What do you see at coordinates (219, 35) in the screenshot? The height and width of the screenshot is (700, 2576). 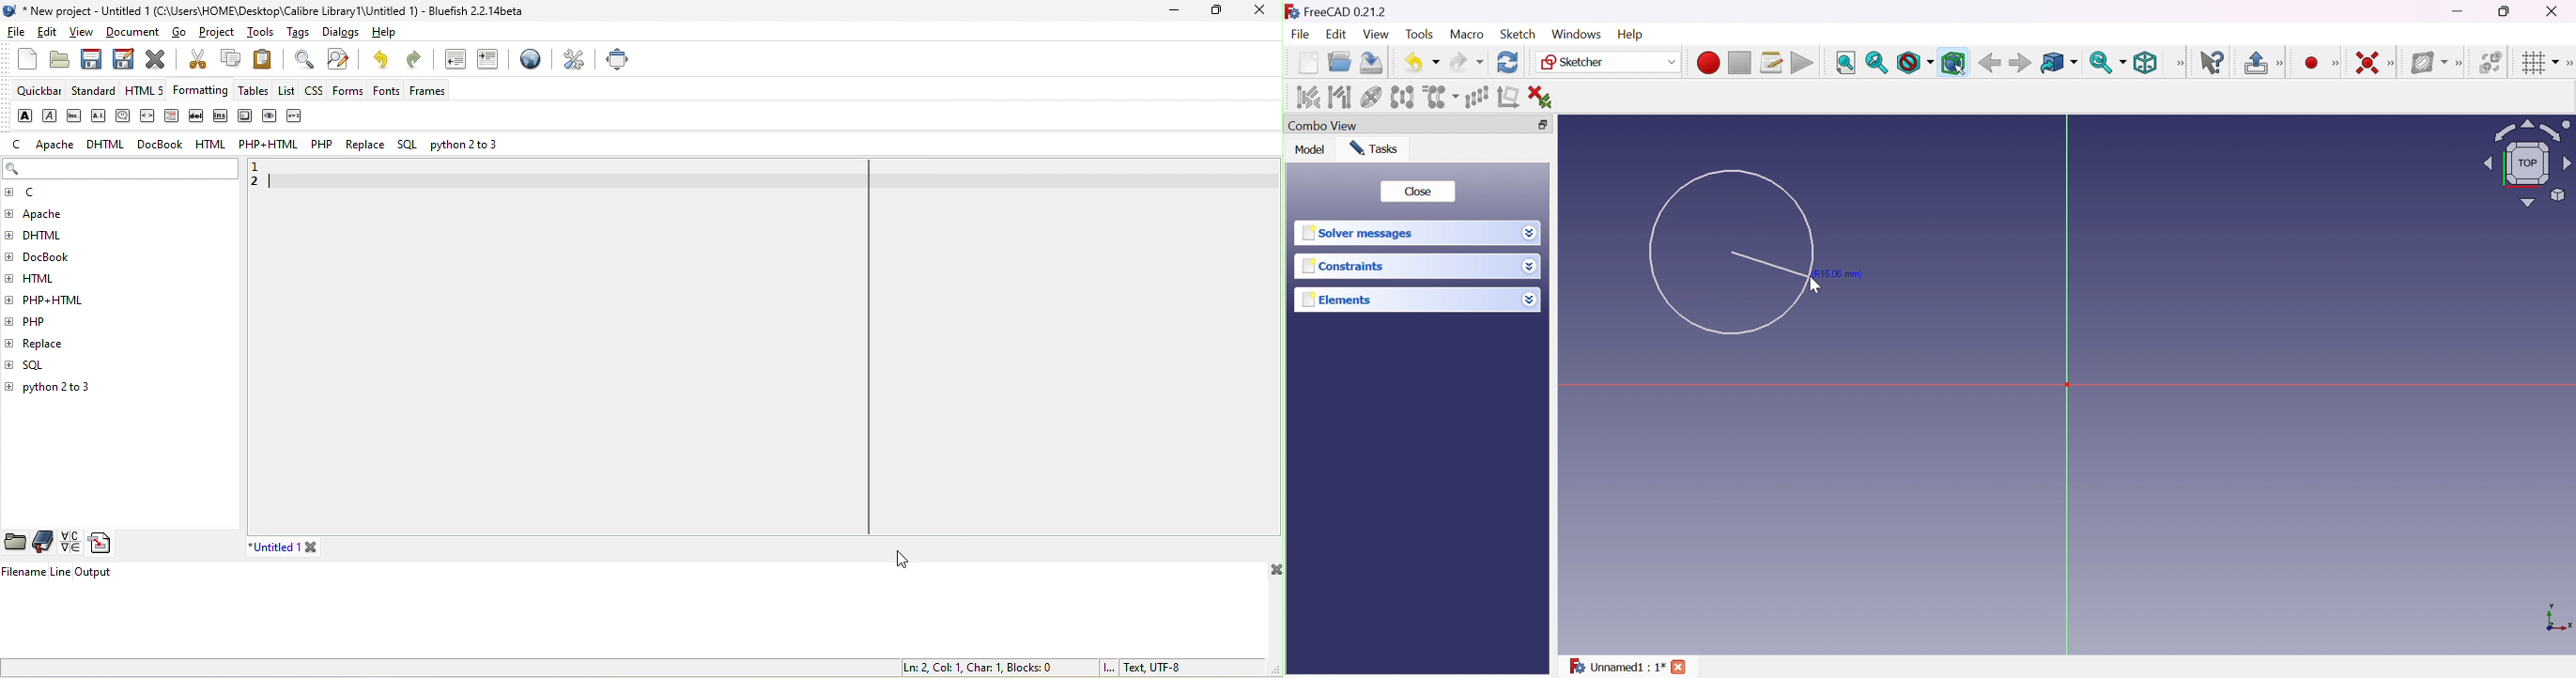 I see `project` at bounding box center [219, 35].